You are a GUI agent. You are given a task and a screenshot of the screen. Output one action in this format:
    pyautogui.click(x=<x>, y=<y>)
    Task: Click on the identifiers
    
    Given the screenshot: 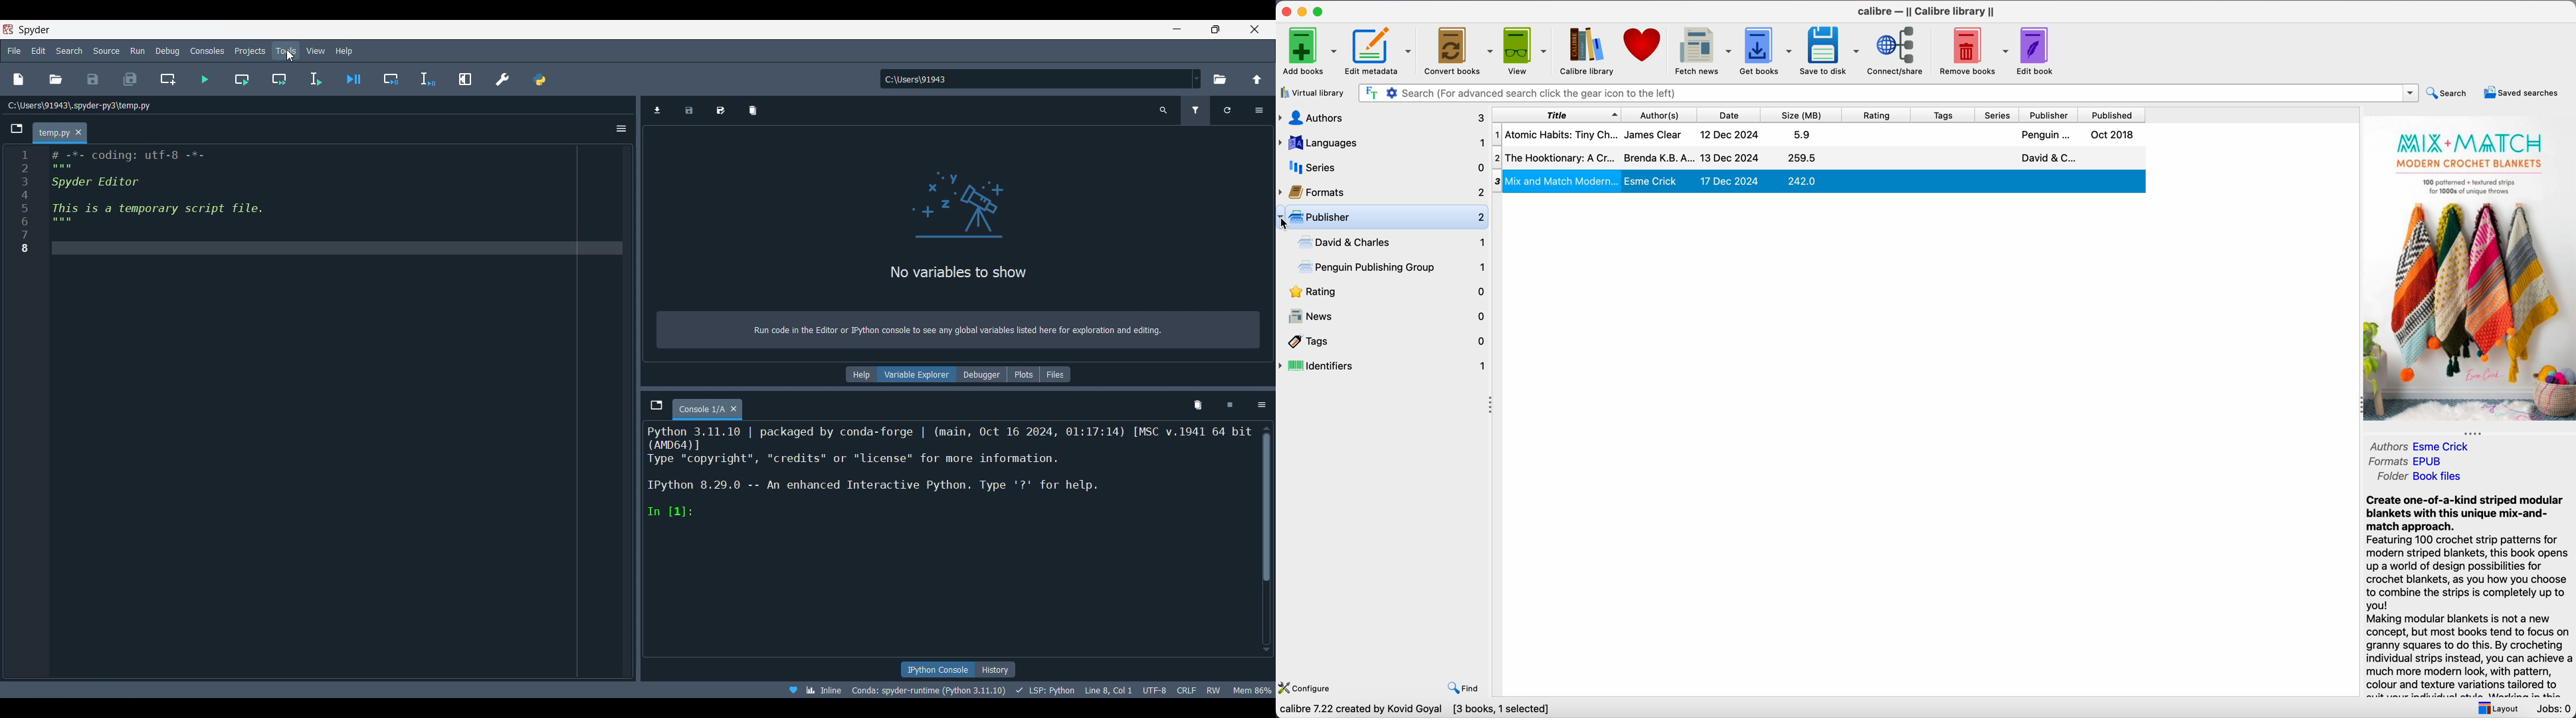 What is the action you would take?
    pyautogui.click(x=1384, y=367)
    